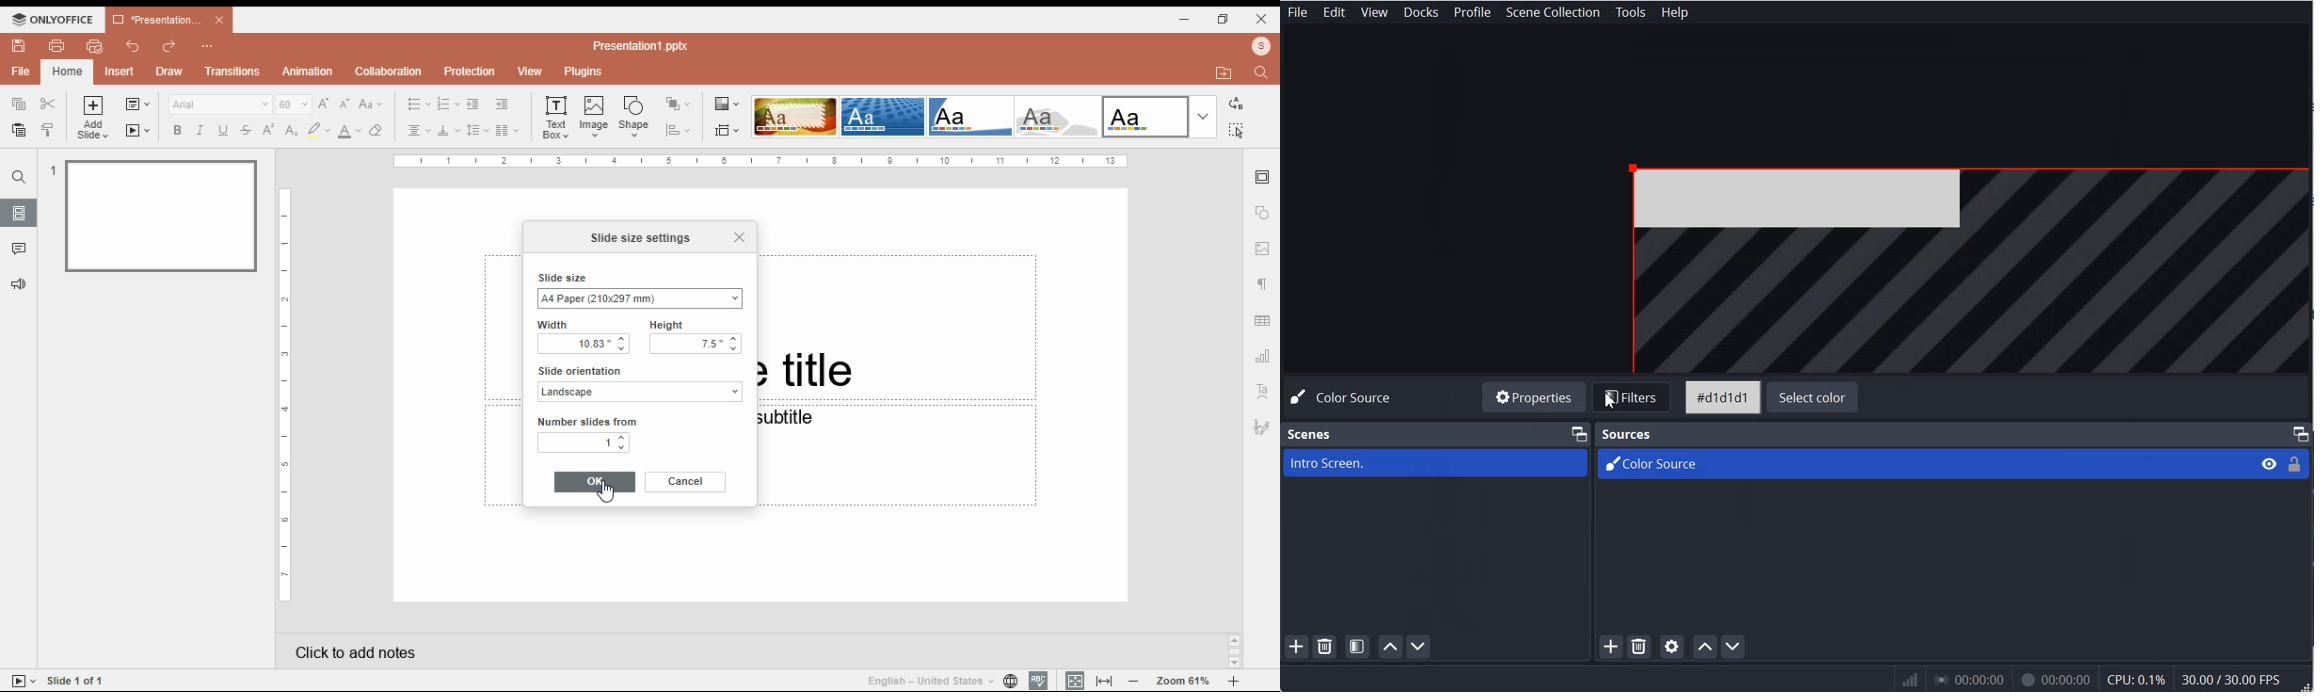  I want to click on file, so click(21, 71).